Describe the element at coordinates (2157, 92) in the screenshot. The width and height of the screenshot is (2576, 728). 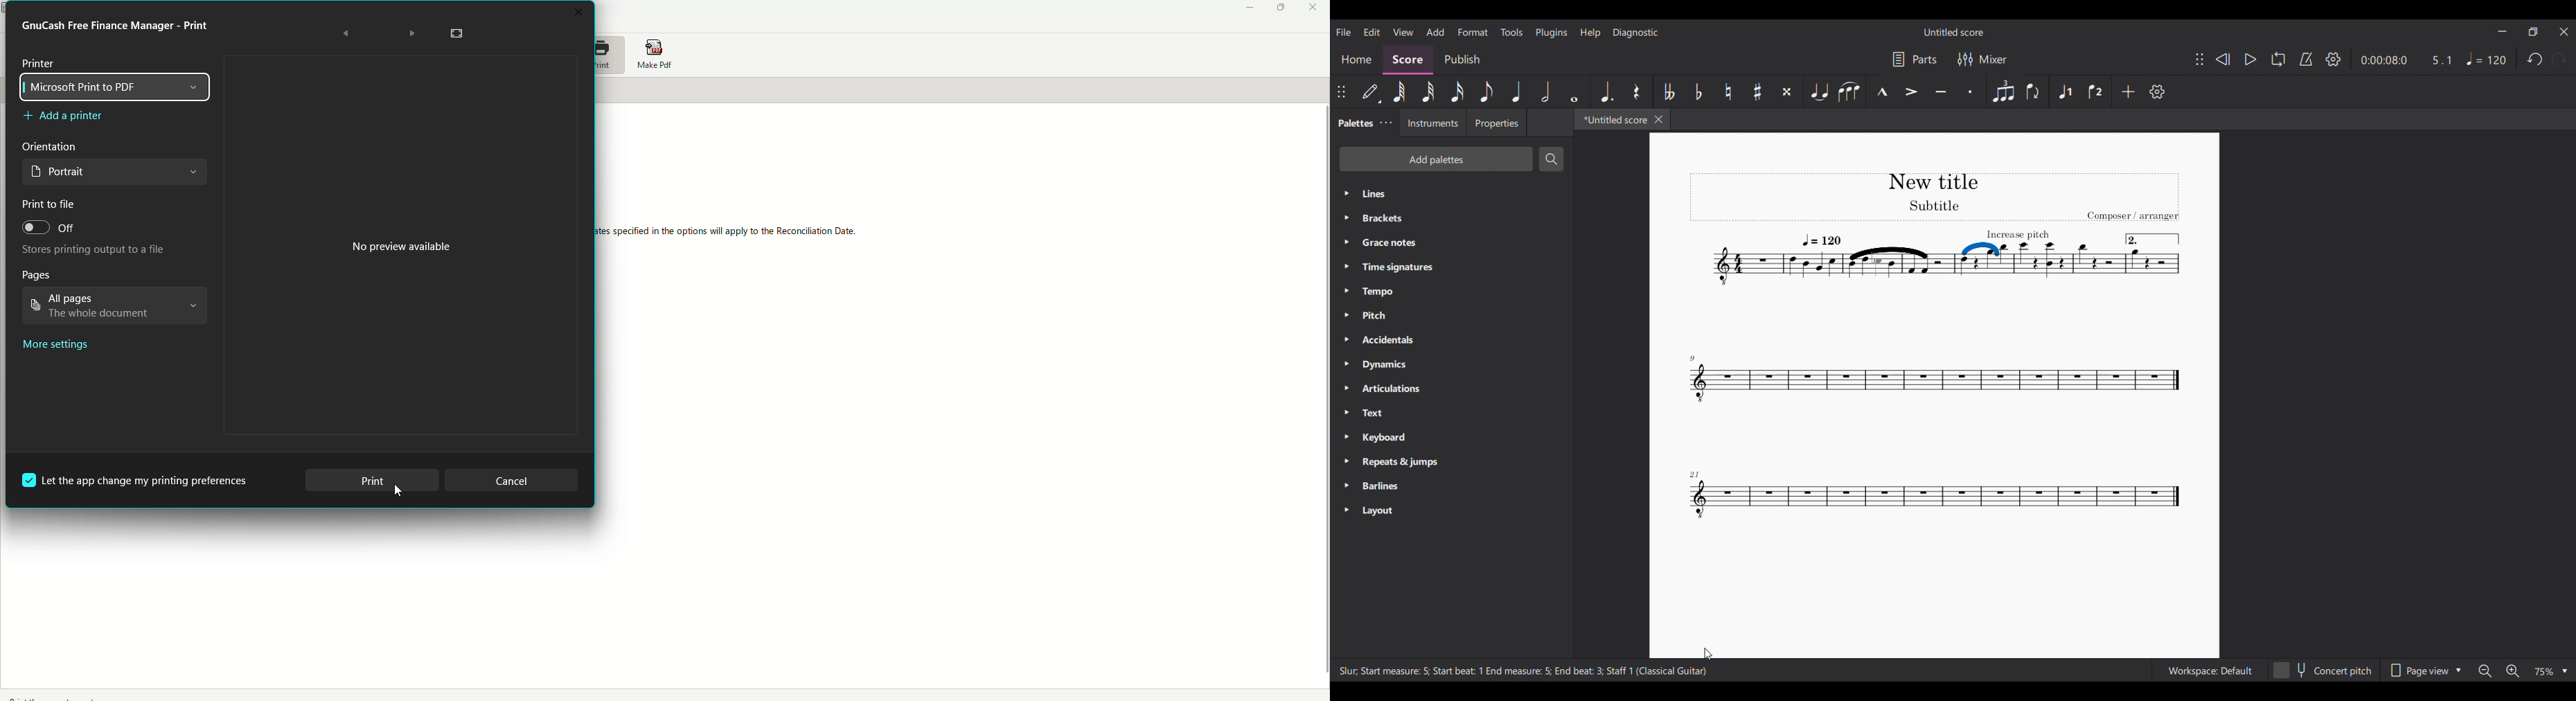
I see `Settings` at that location.